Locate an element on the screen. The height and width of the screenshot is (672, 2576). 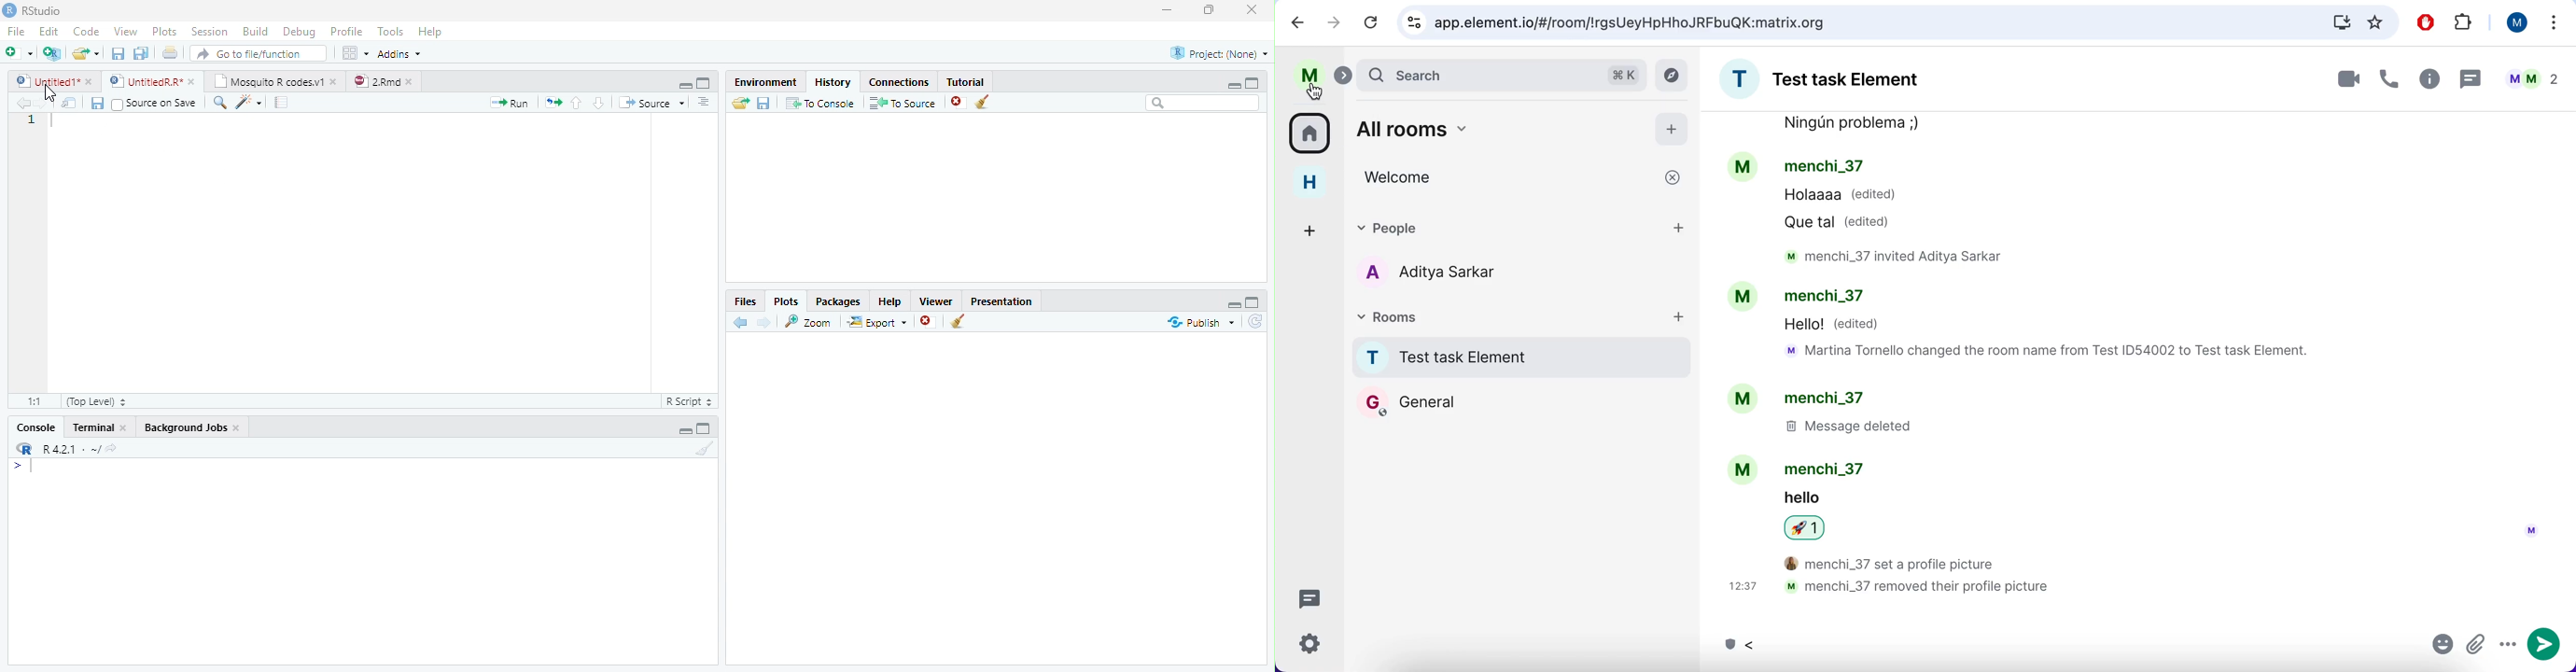
(Top Level) is located at coordinates (96, 401).